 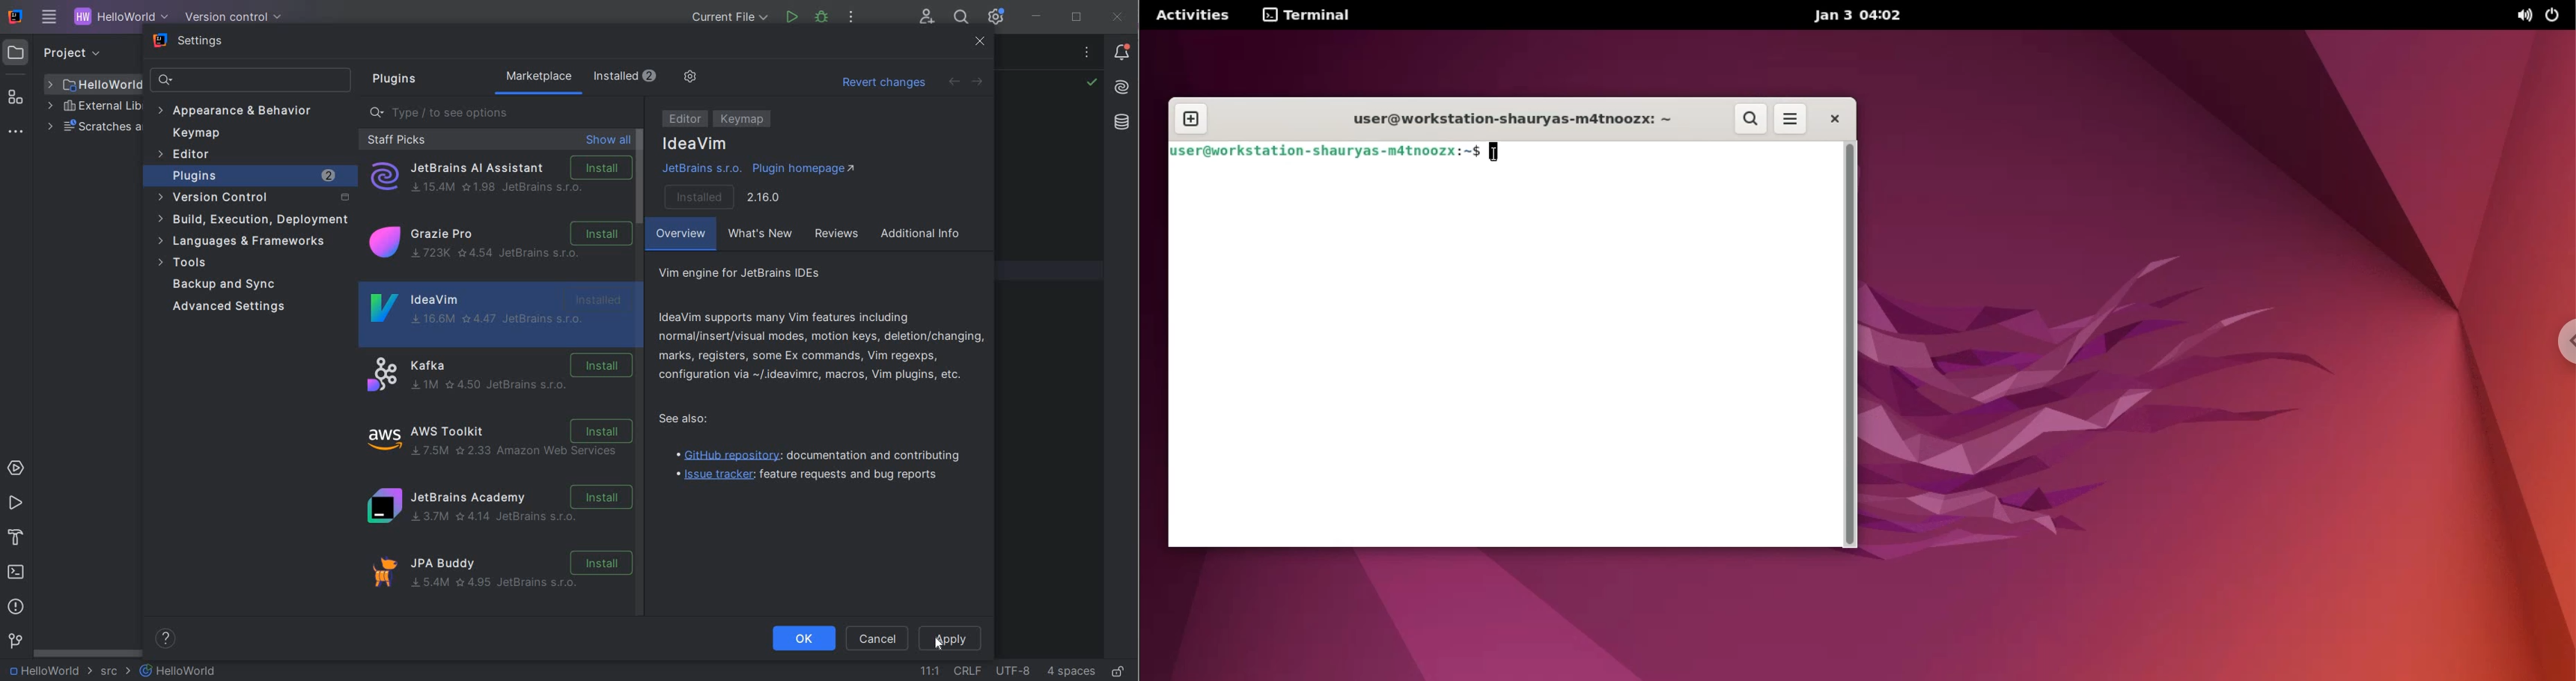 What do you see at coordinates (928, 234) in the screenshot?
I see `additional info` at bounding box center [928, 234].